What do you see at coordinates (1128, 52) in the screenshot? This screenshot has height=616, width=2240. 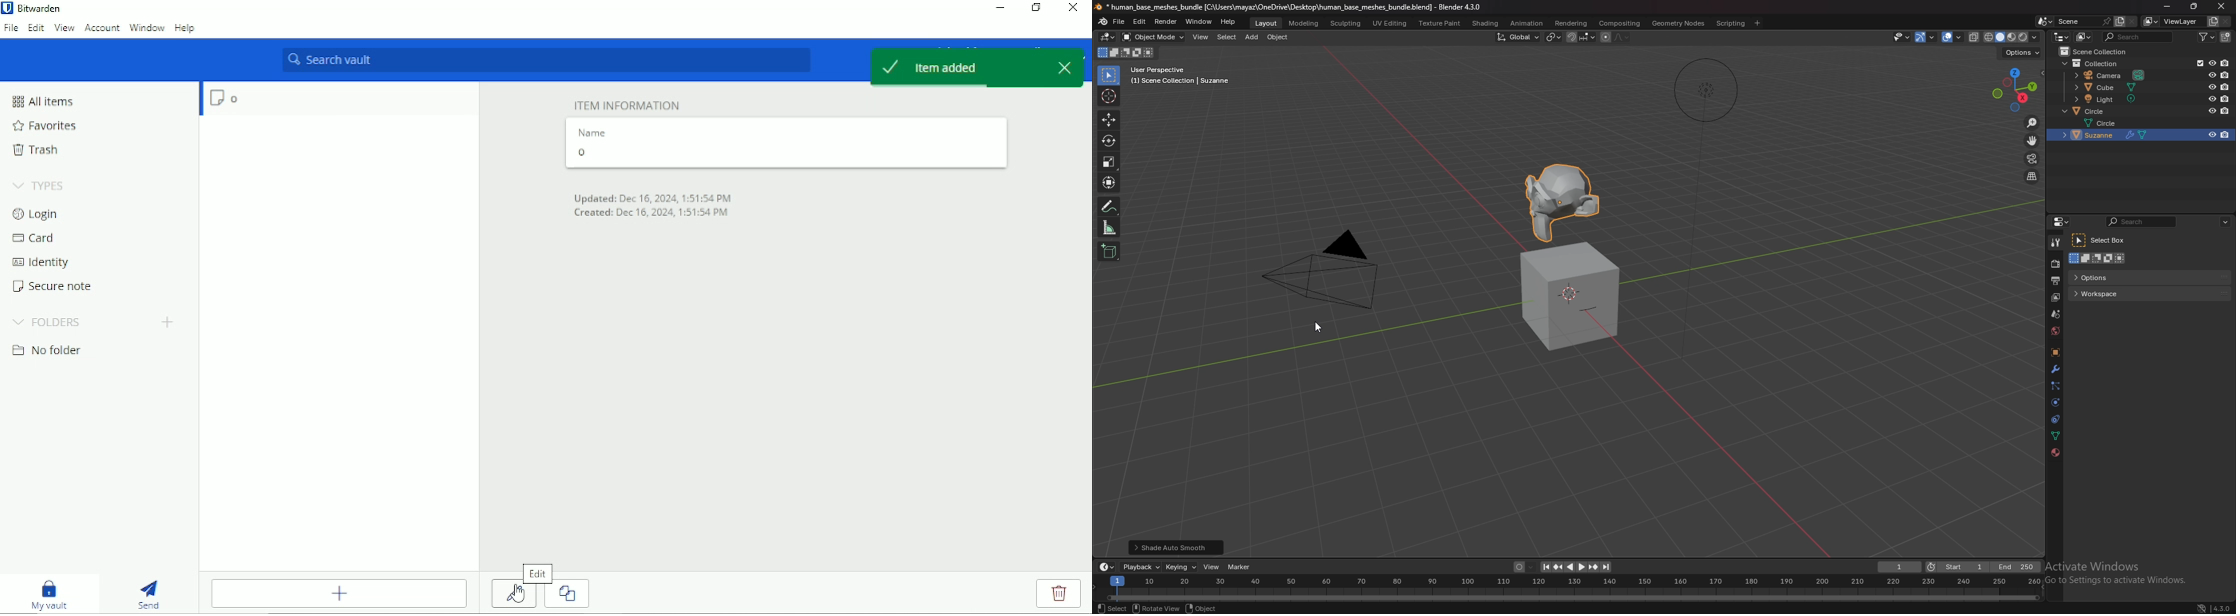 I see `mode` at bounding box center [1128, 52].